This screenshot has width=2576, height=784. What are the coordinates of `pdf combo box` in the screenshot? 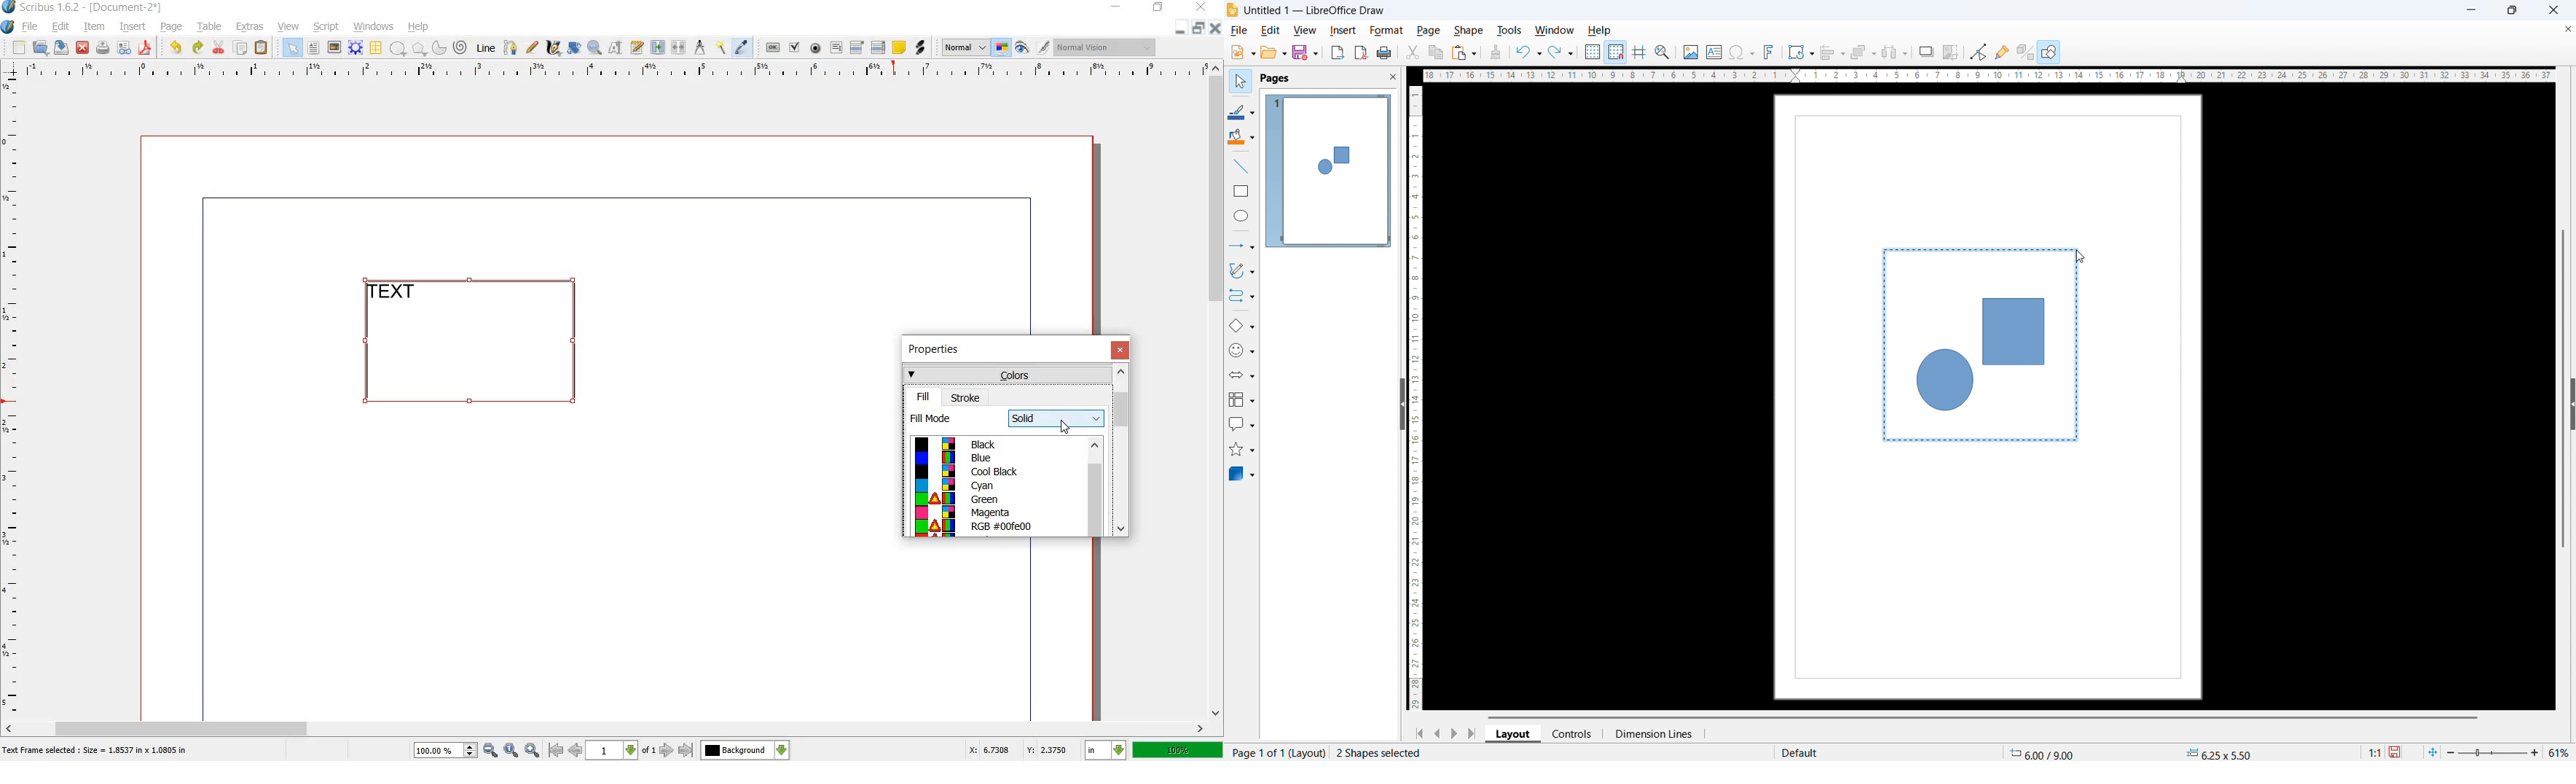 It's located at (857, 47).